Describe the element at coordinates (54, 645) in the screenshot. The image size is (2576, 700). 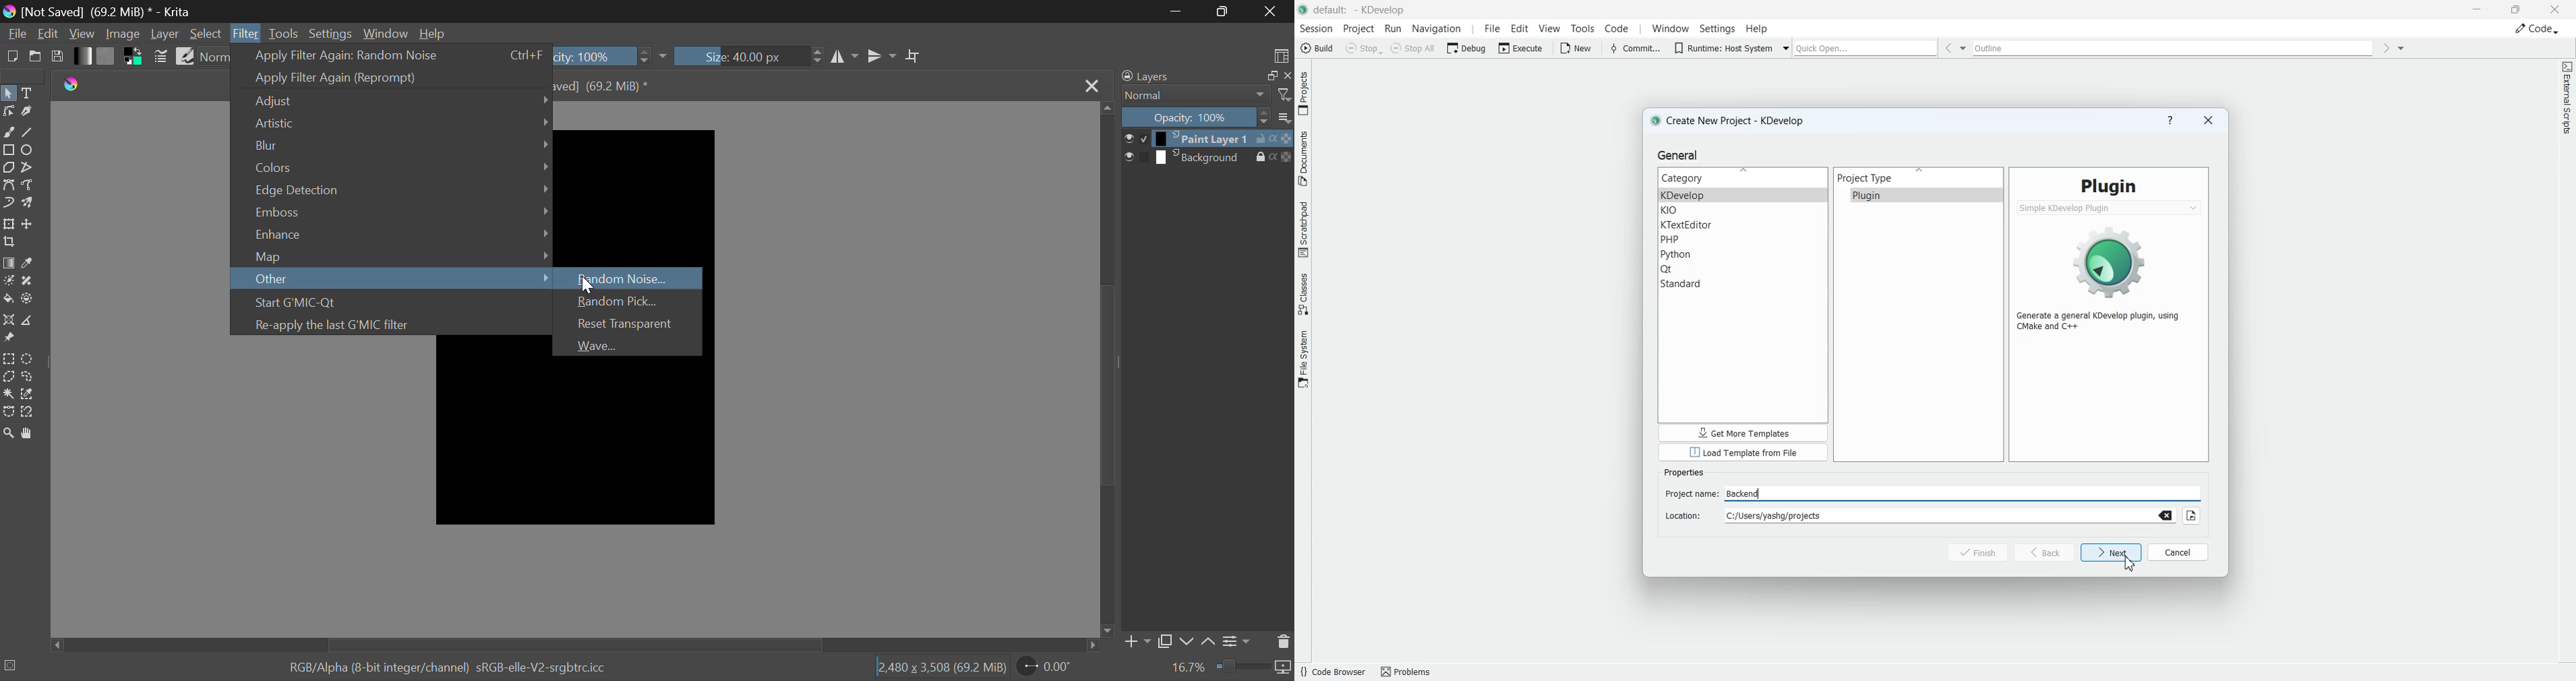
I see `move left` at that location.